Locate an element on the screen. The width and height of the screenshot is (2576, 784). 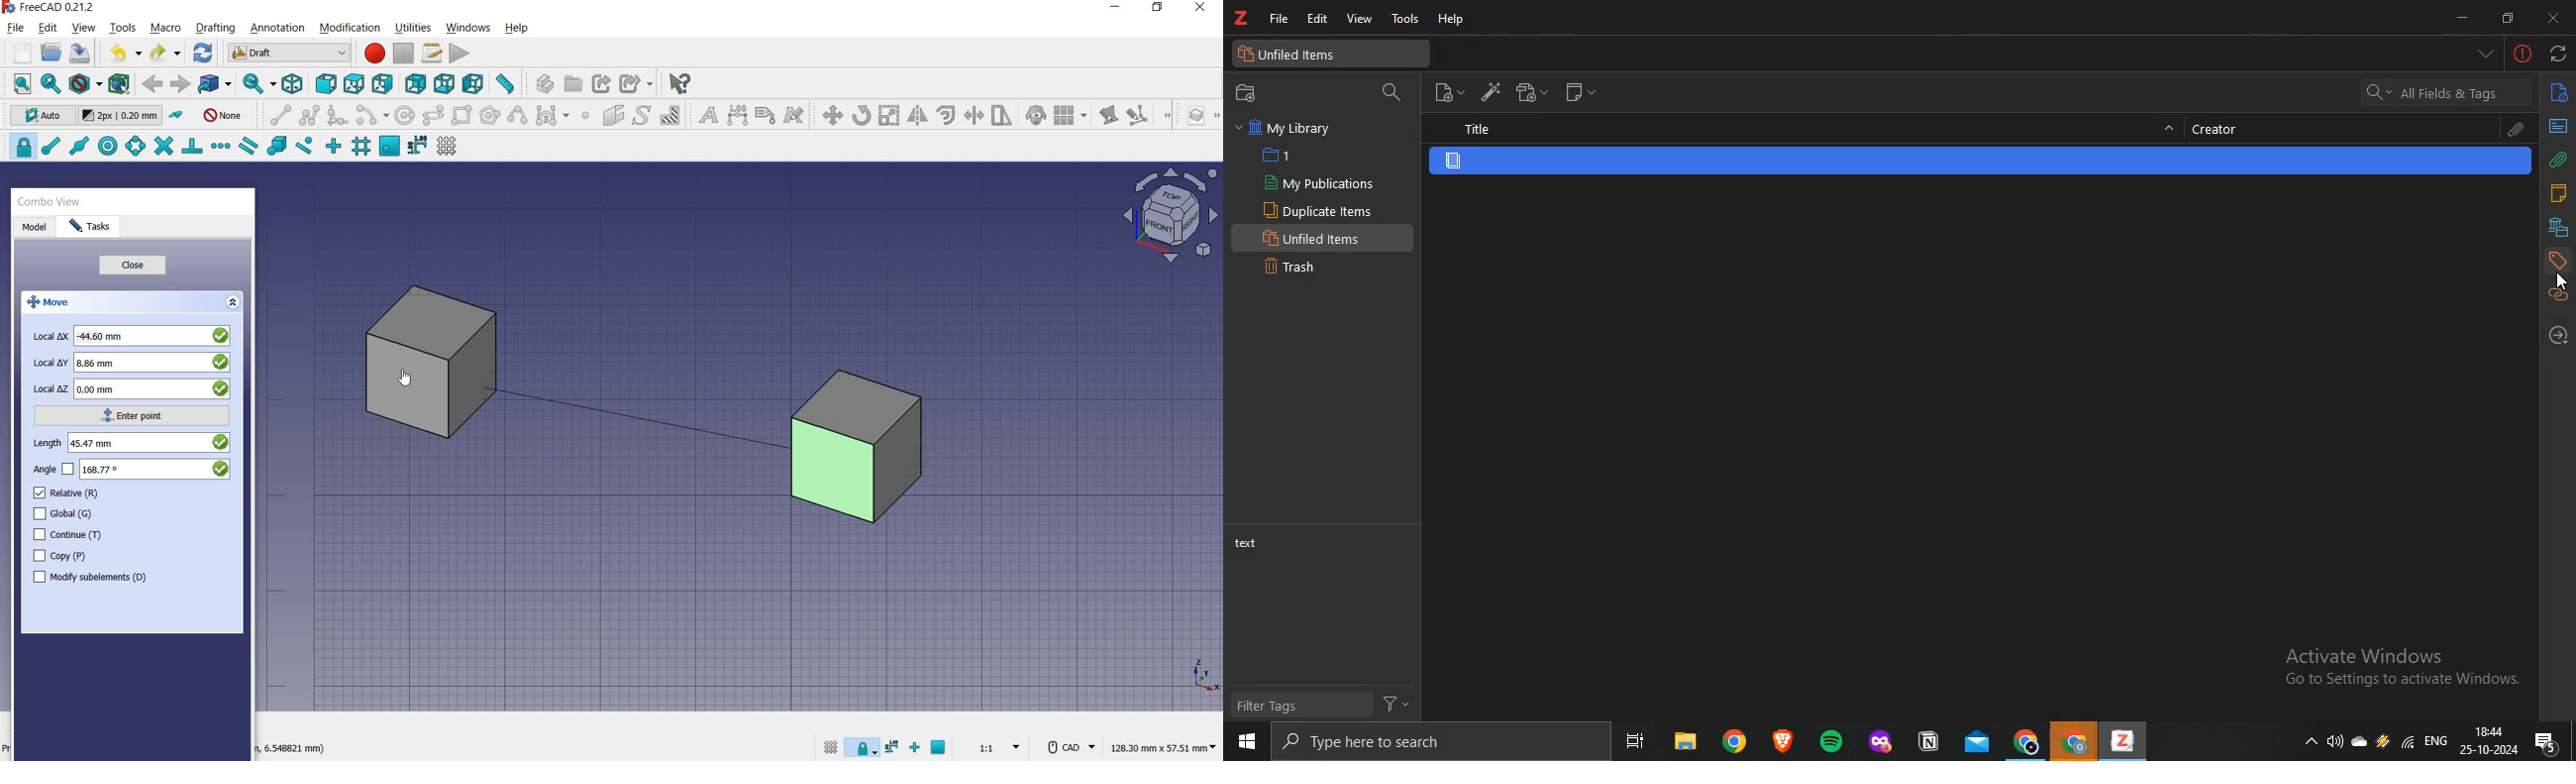
my publications is located at coordinates (1317, 181).